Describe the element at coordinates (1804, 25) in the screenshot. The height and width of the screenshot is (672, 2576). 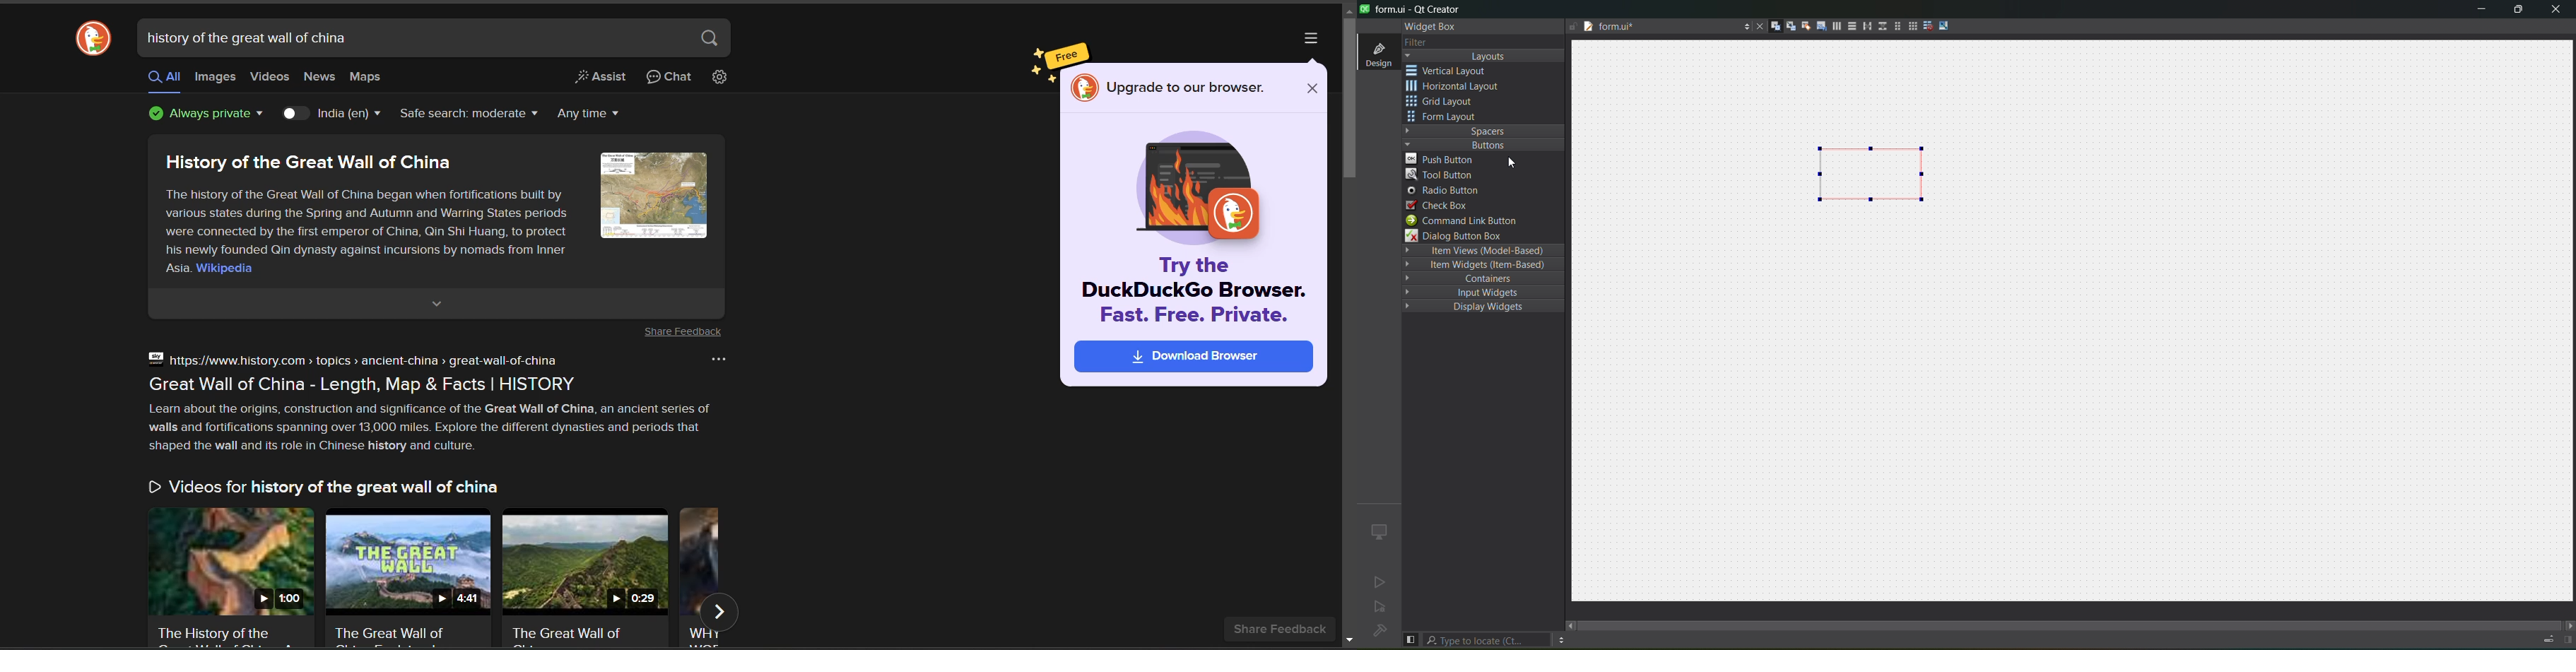
I see `edit buddies` at that location.